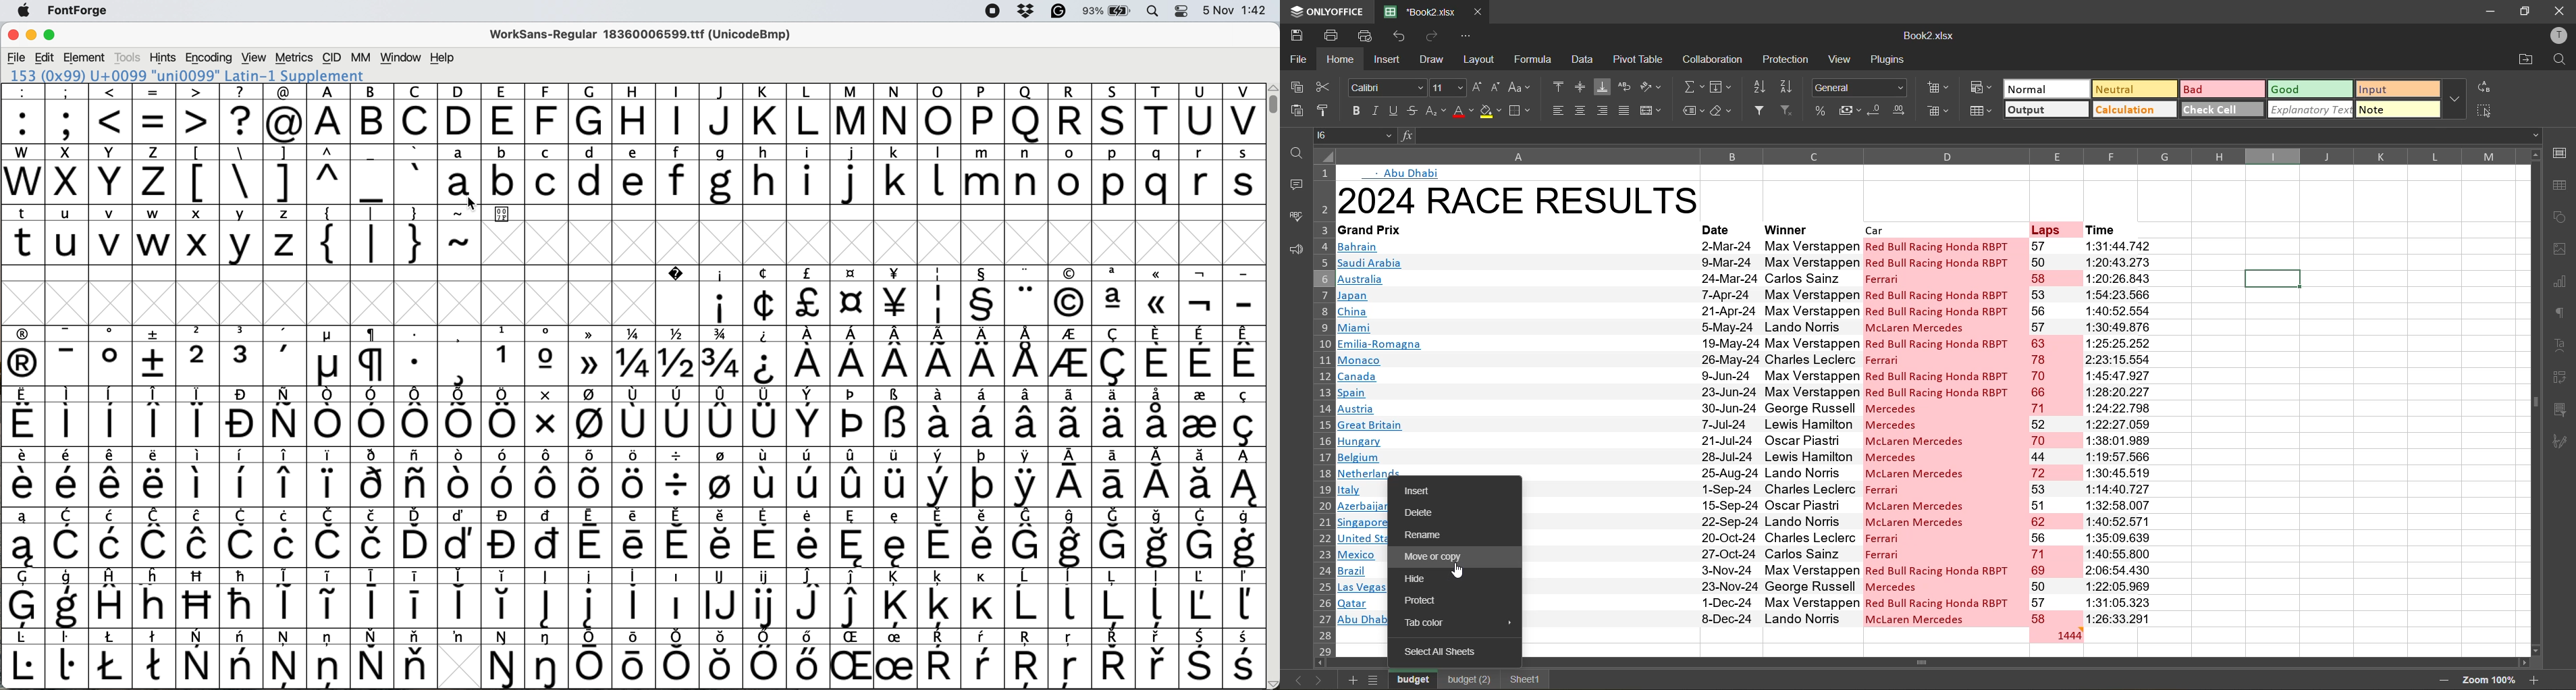  What do you see at coordinates (1497, 87) in the screenshot?
I see `decrement size` at bounding box center [1497, 87].